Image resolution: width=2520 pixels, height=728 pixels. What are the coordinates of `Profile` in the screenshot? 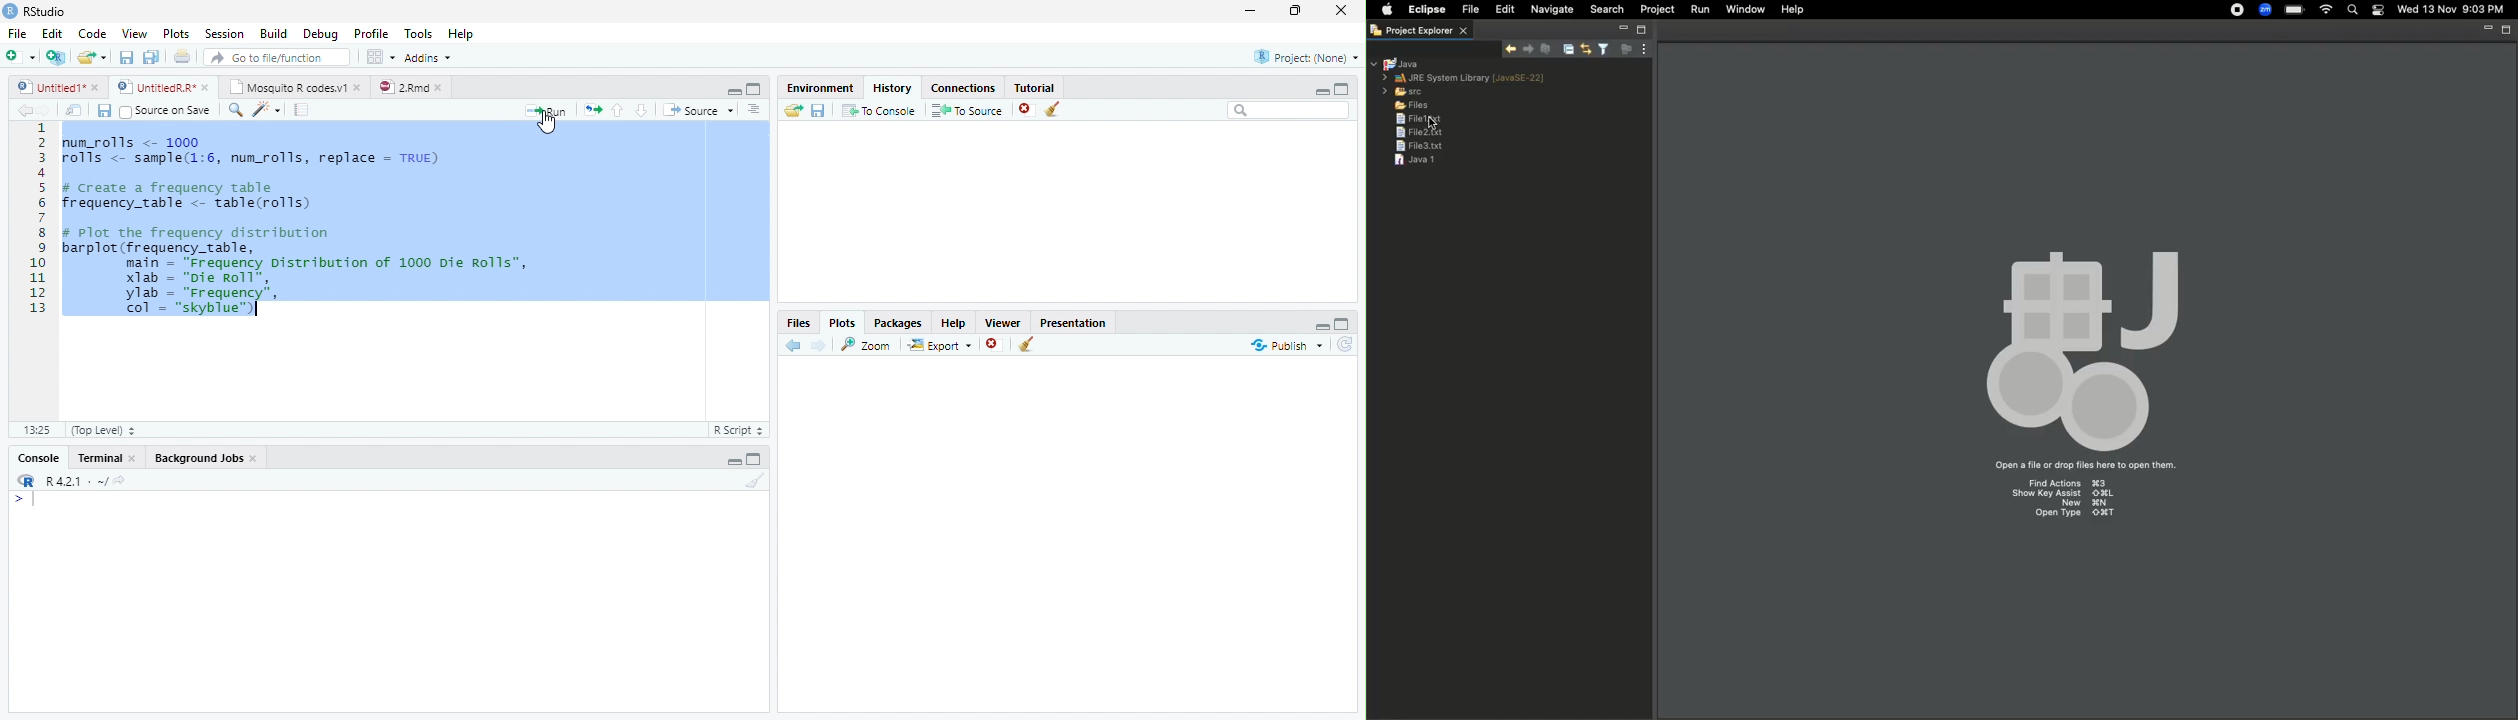 It's located at (374, 33).